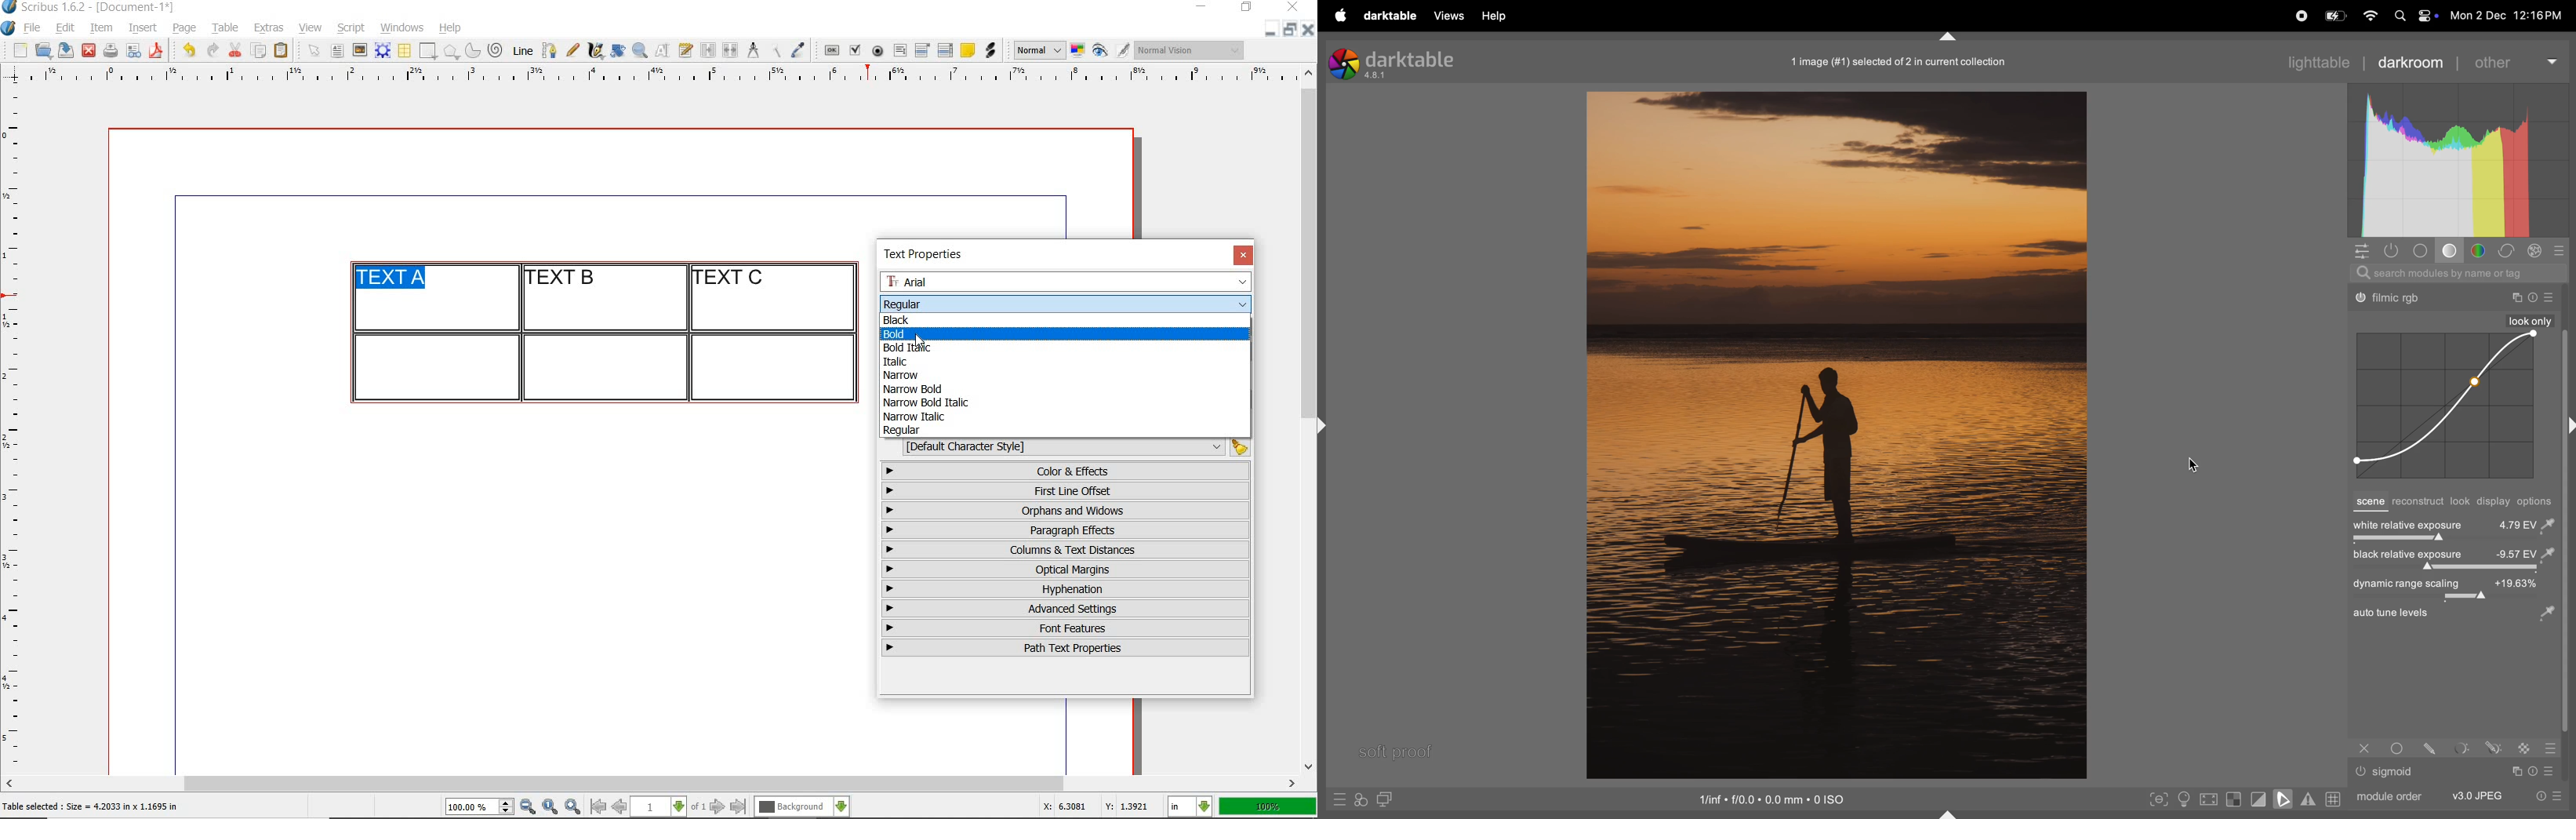 The width and height of the screenshot is (2576, 840). I want to click on 100%, so click(1269, 806).